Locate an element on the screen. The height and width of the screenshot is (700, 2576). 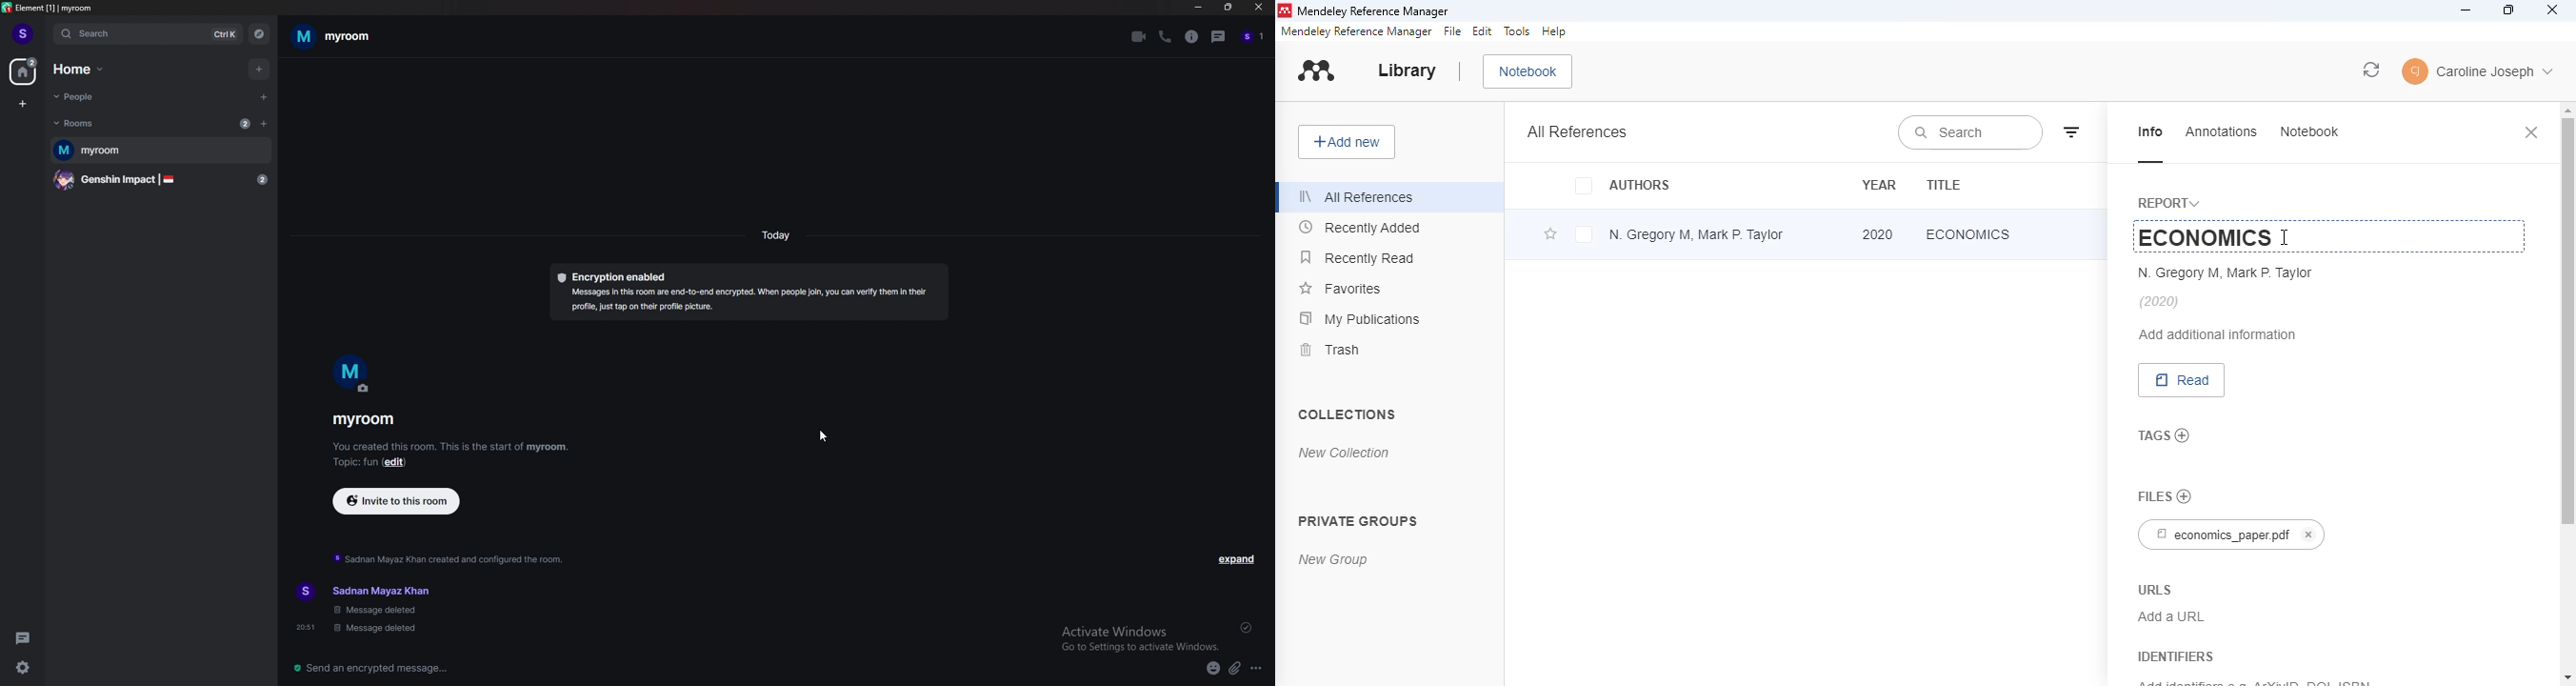
economics is located at coordinates (1968, 233).